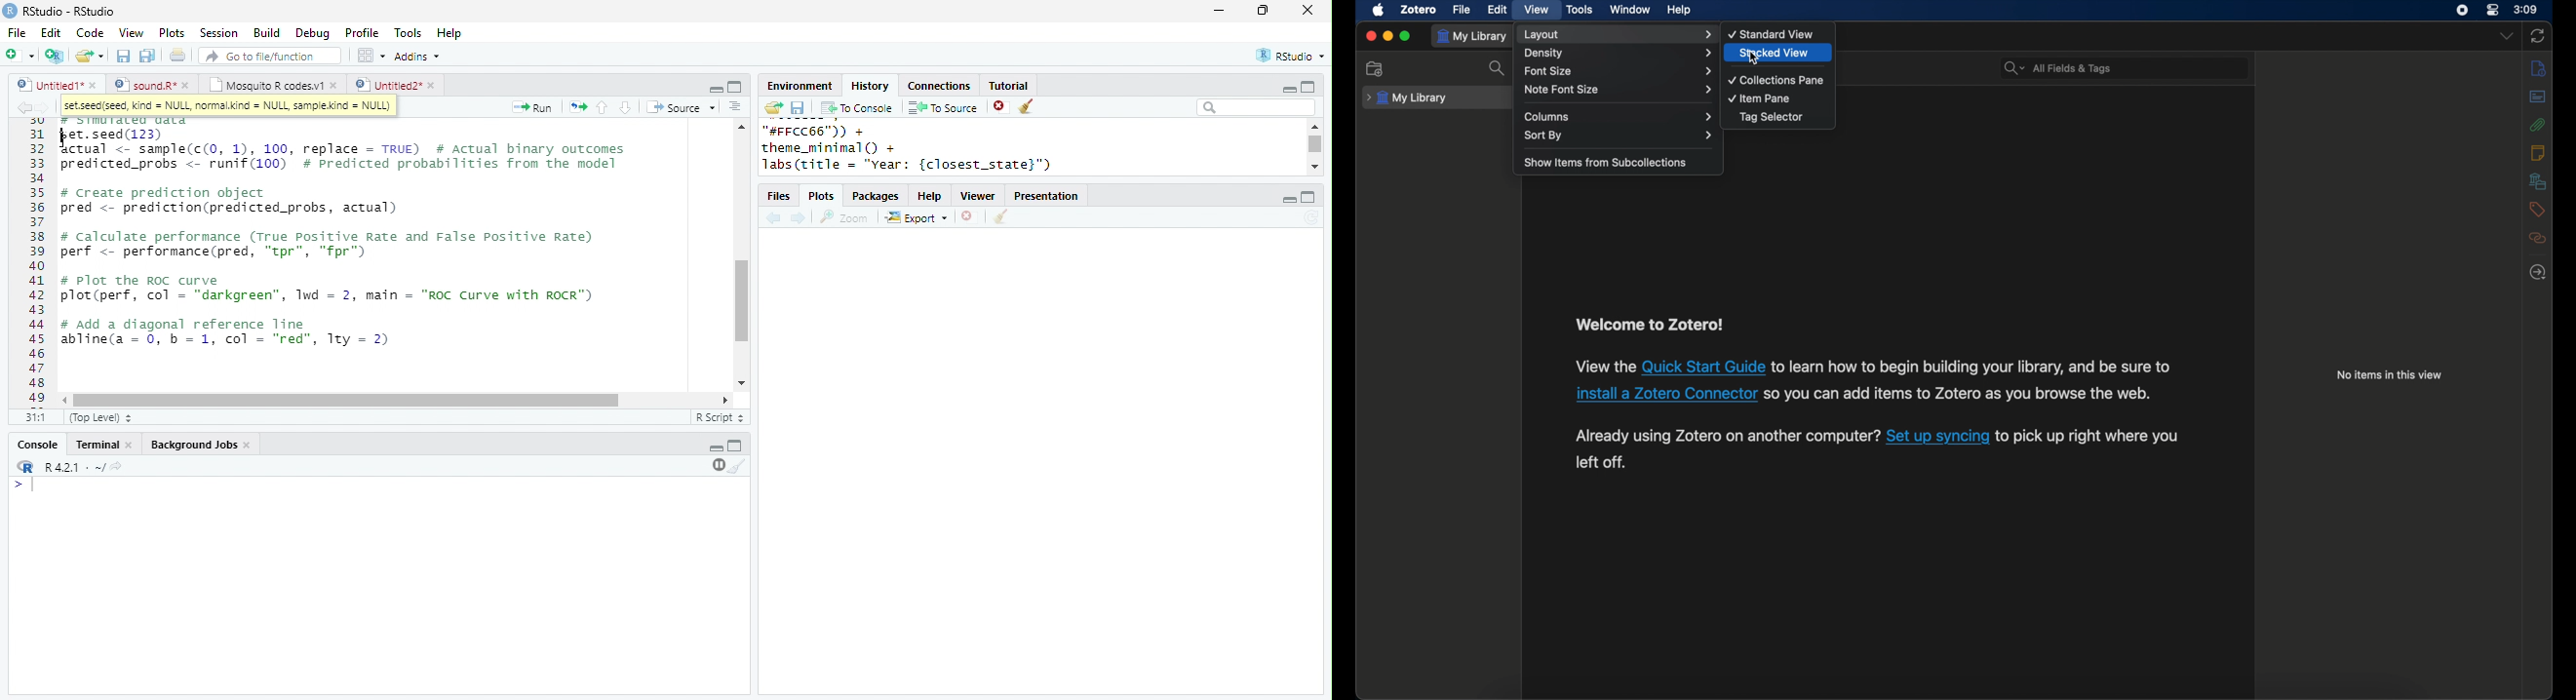 Image resolution: width=2576 pixels, height=700 pixels. Describe the element at coordinates (772, 107) in the screenshot. I see `open folder` at that location.